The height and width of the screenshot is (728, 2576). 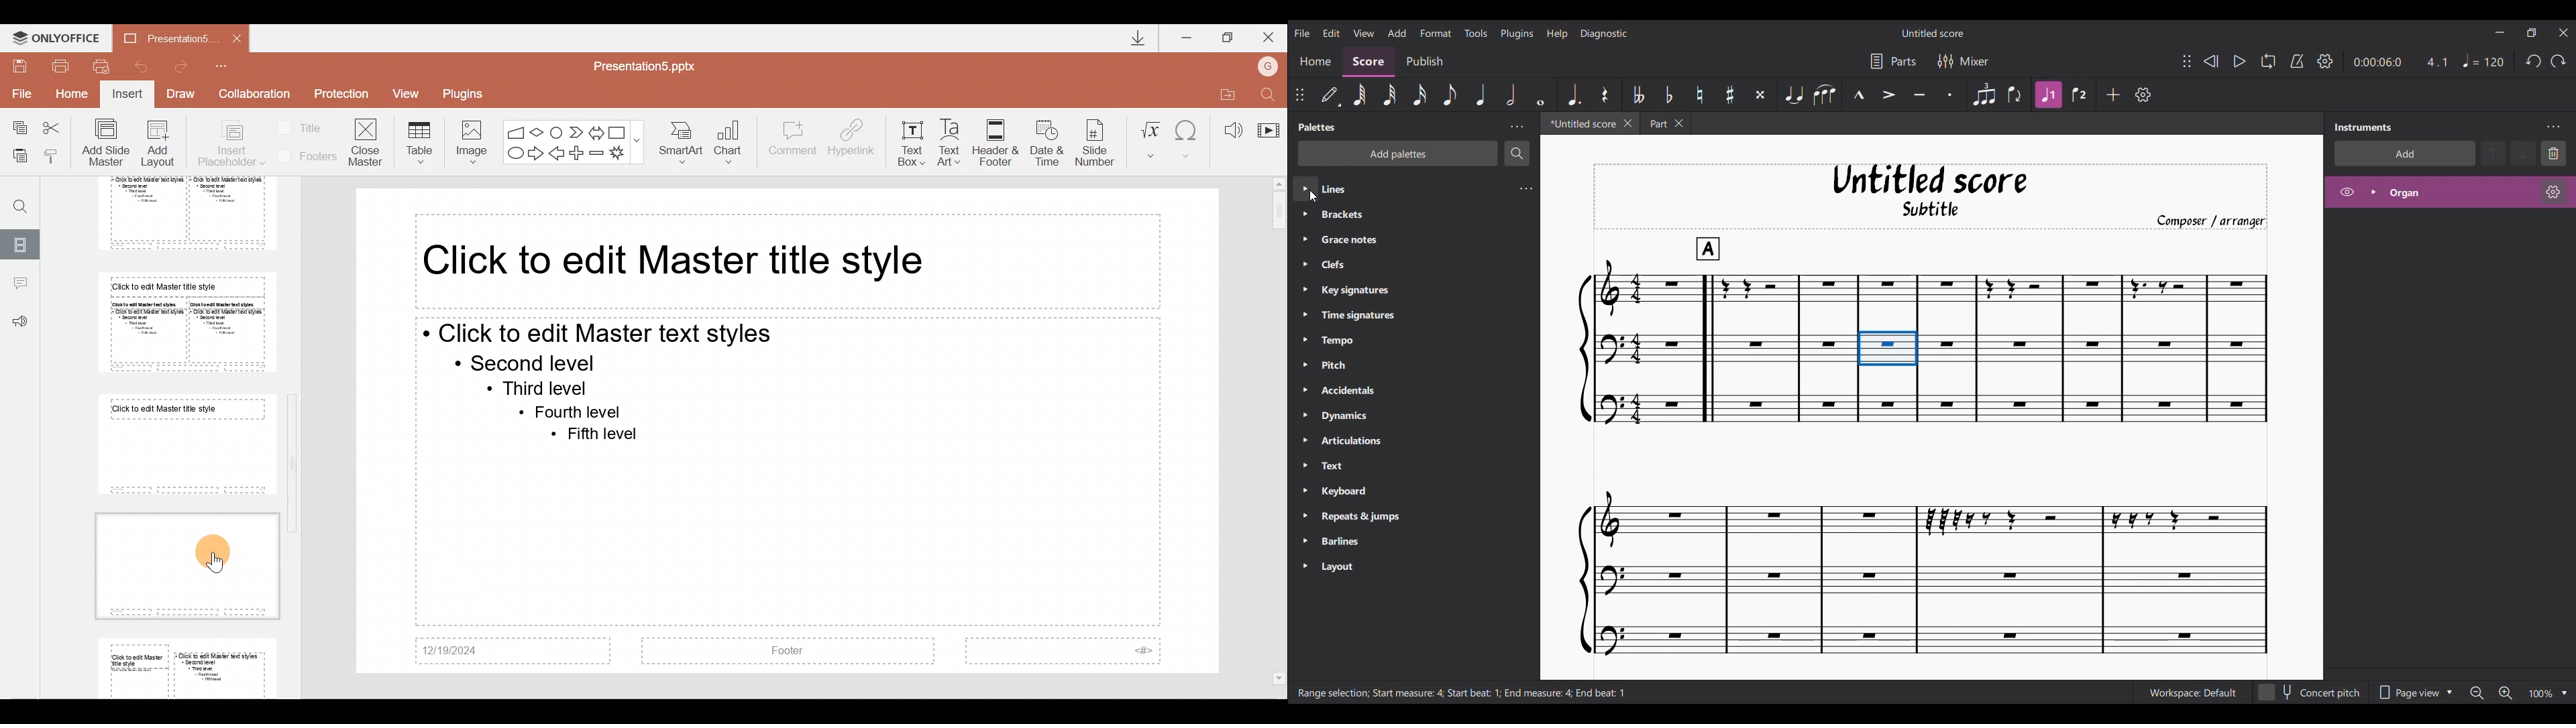 I want to click on 8th note, so click(x=1449, y=95).